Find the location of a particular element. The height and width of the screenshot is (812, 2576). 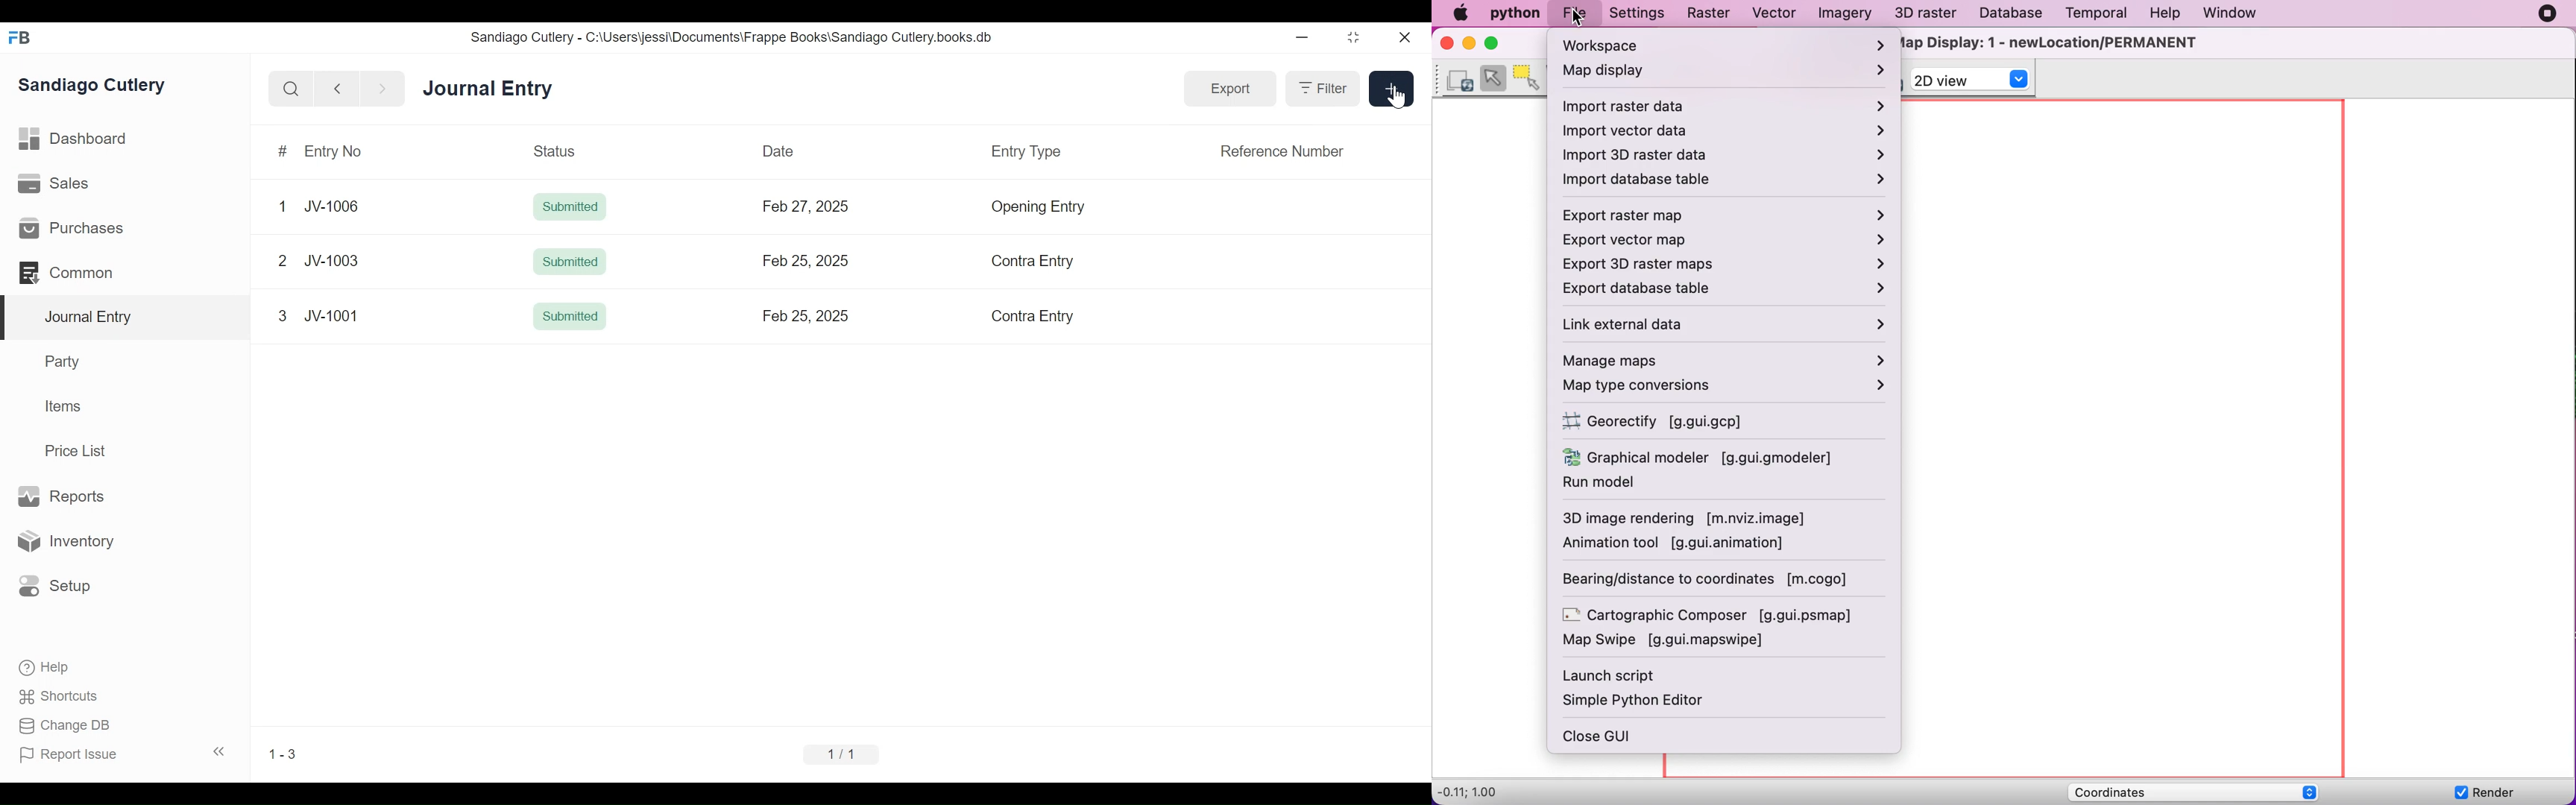

search  is located at coordinates (289, 86).